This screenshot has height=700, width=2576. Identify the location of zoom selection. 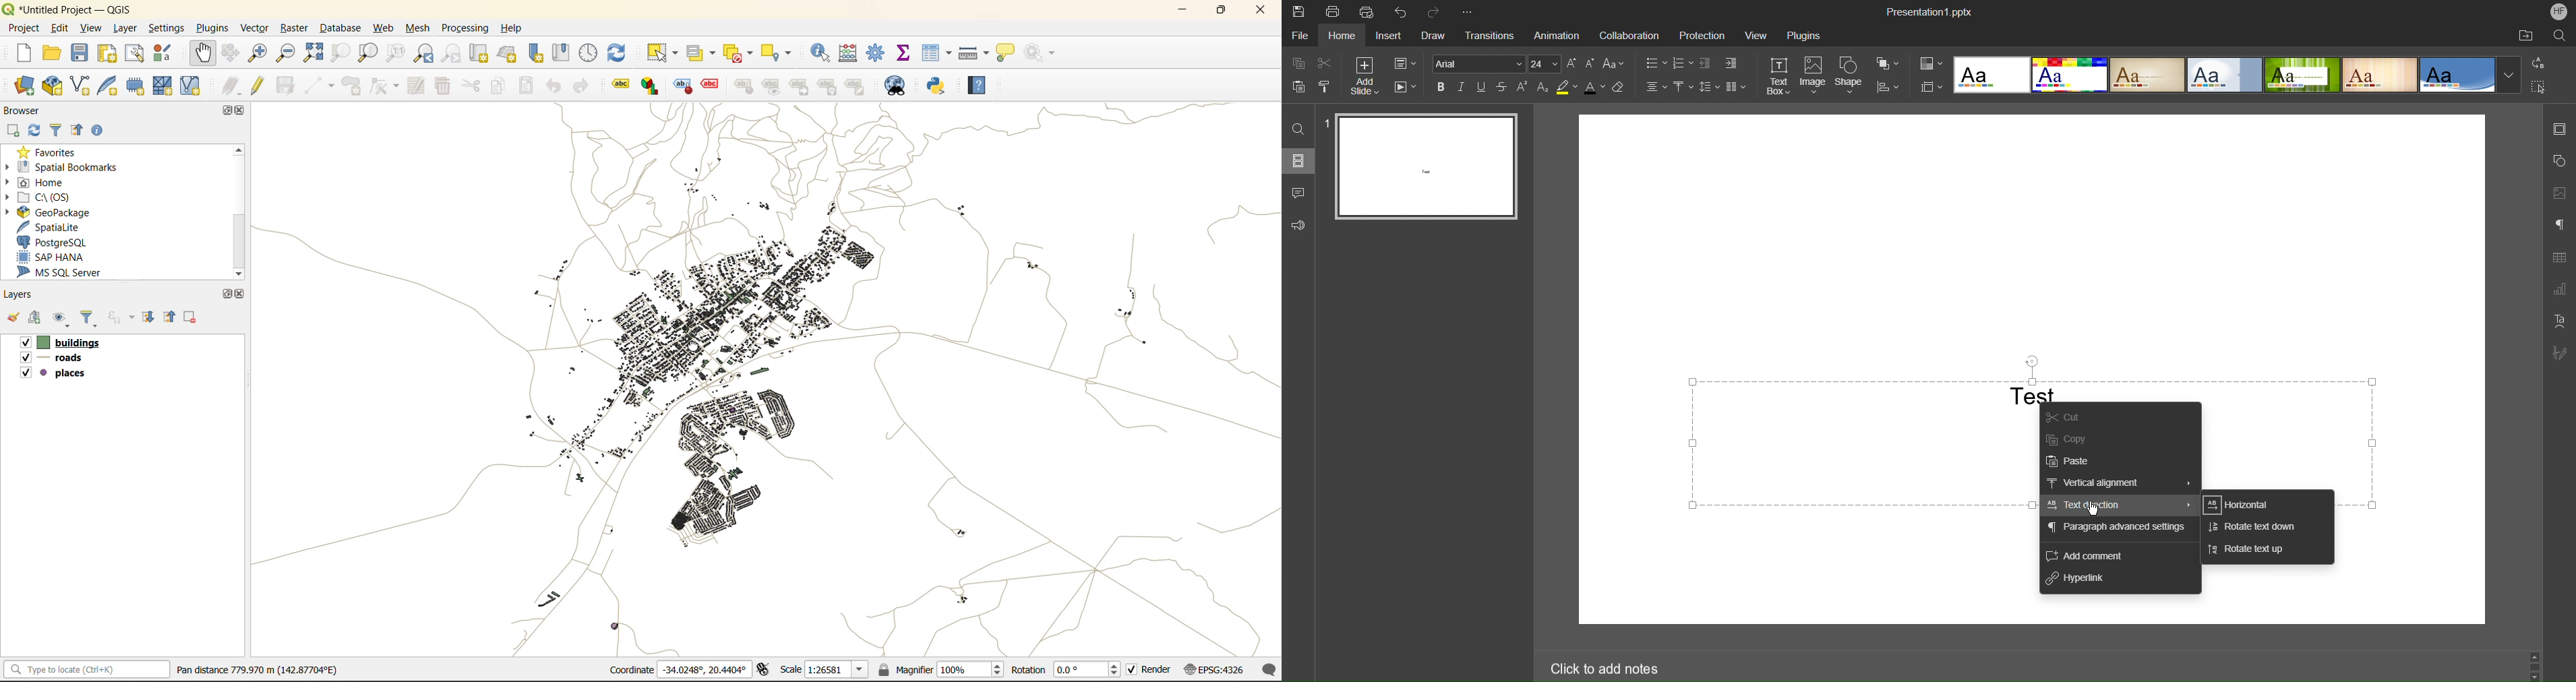
(344, 55).